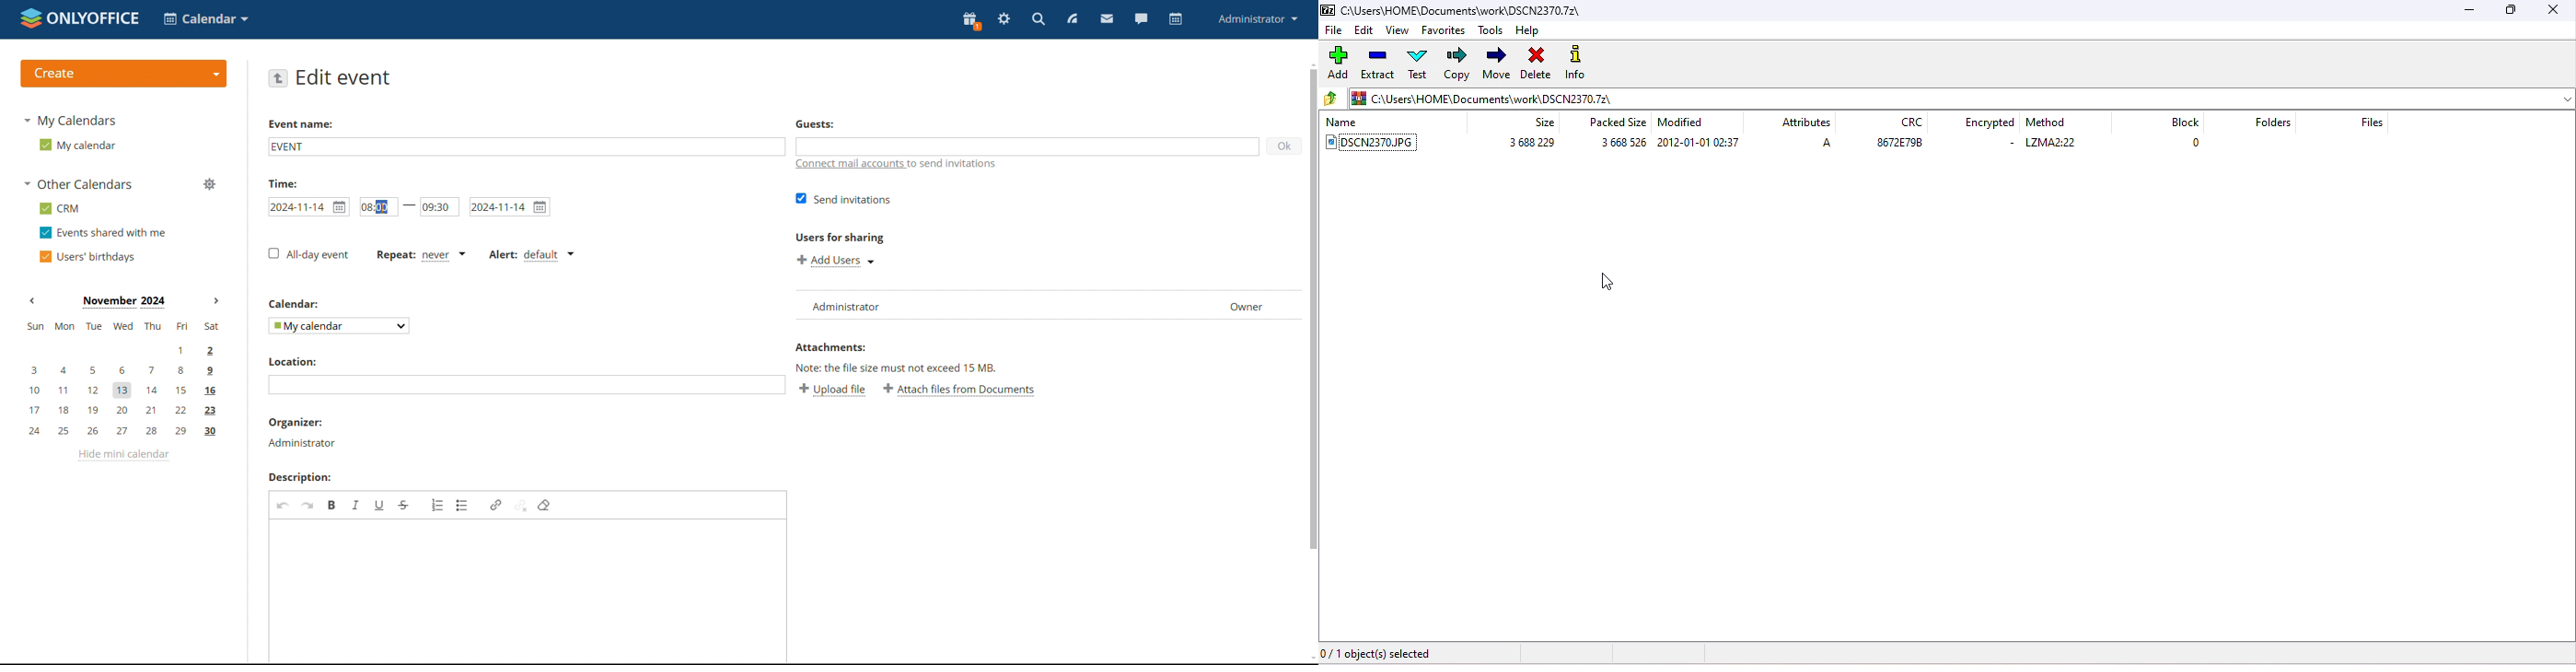  Describe the element at coordinates (832, 390) in the screenshot. I see `upload file` at that location.